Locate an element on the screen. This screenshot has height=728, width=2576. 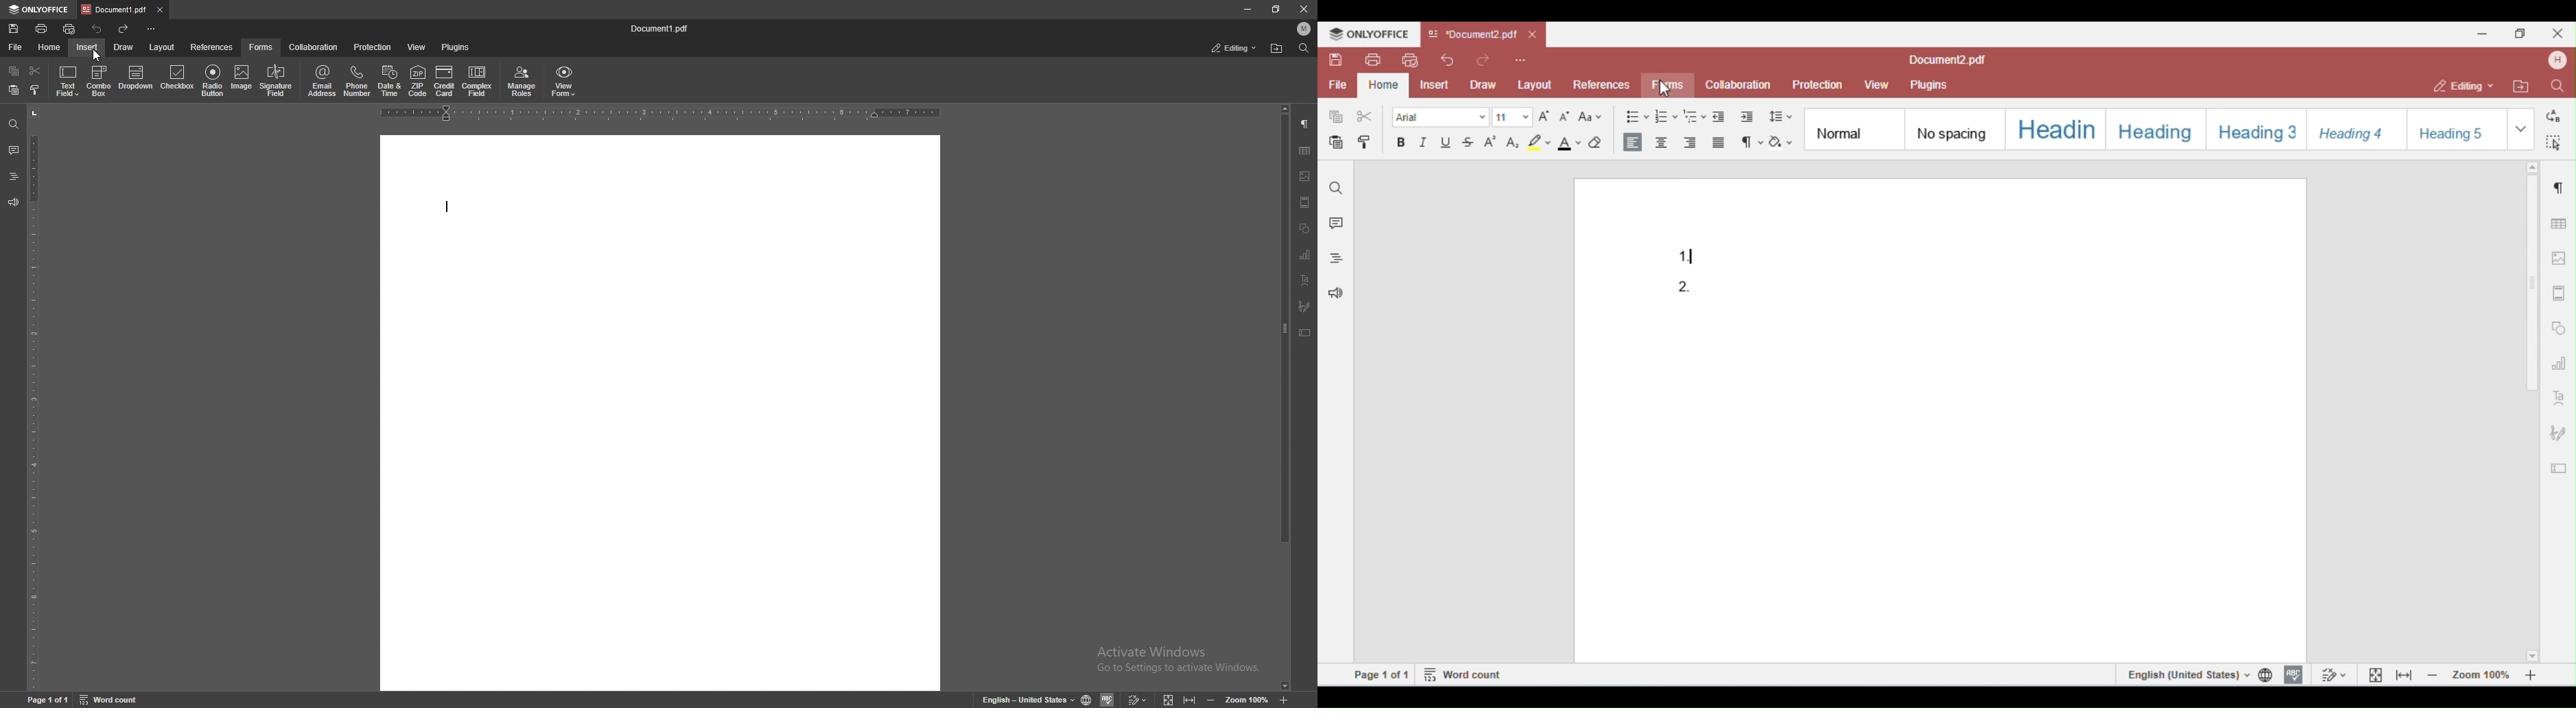
complex field is located at coordinates (478, 81).